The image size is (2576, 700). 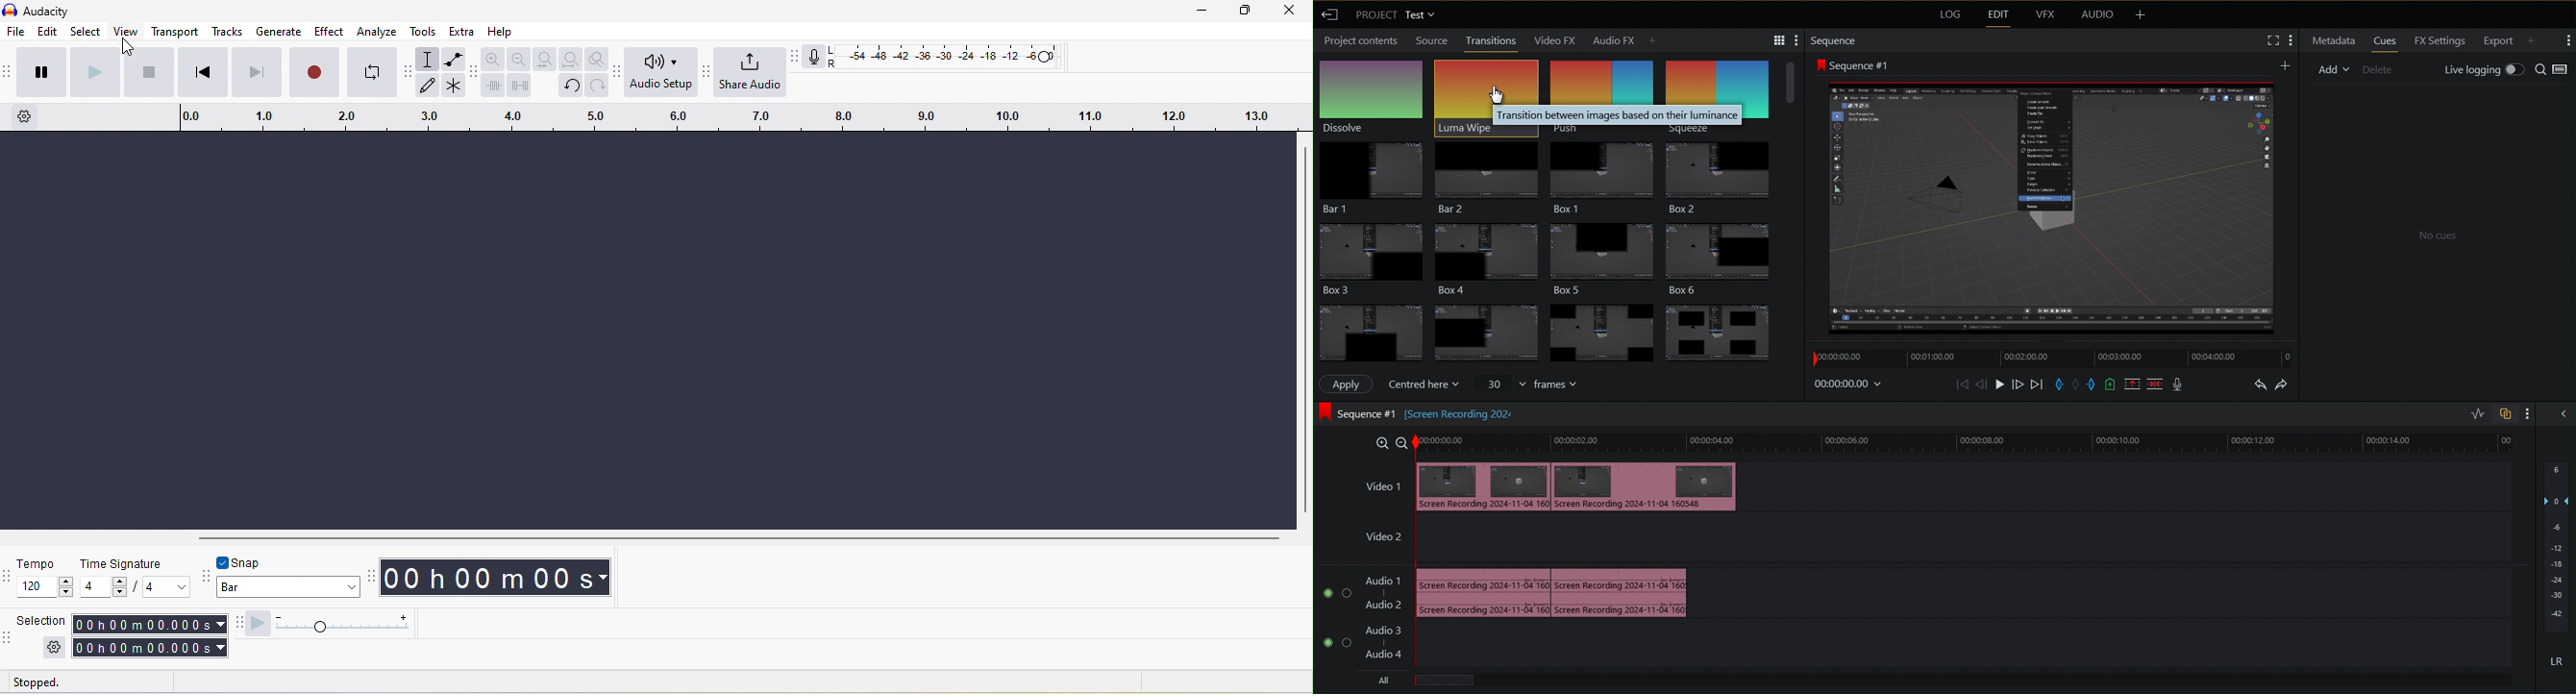 I want to click on No cues, so click(x=2436, y=234).